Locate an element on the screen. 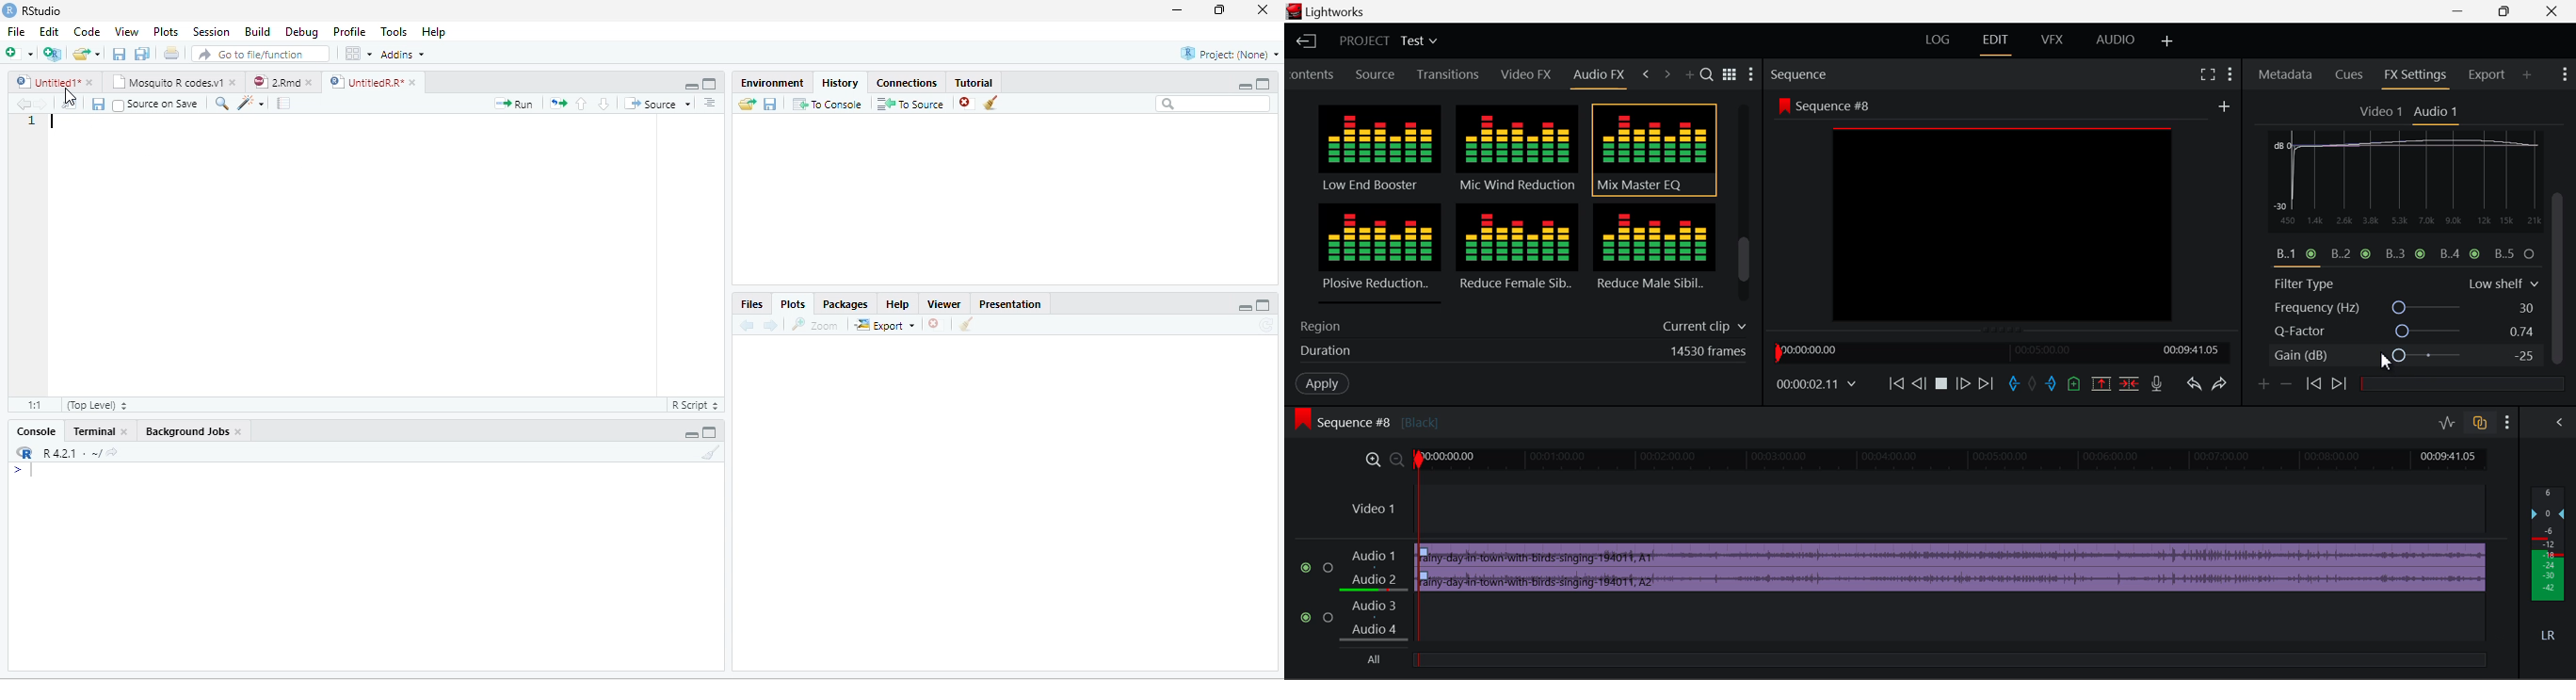  Next plot is located at coordinates (770, 325).